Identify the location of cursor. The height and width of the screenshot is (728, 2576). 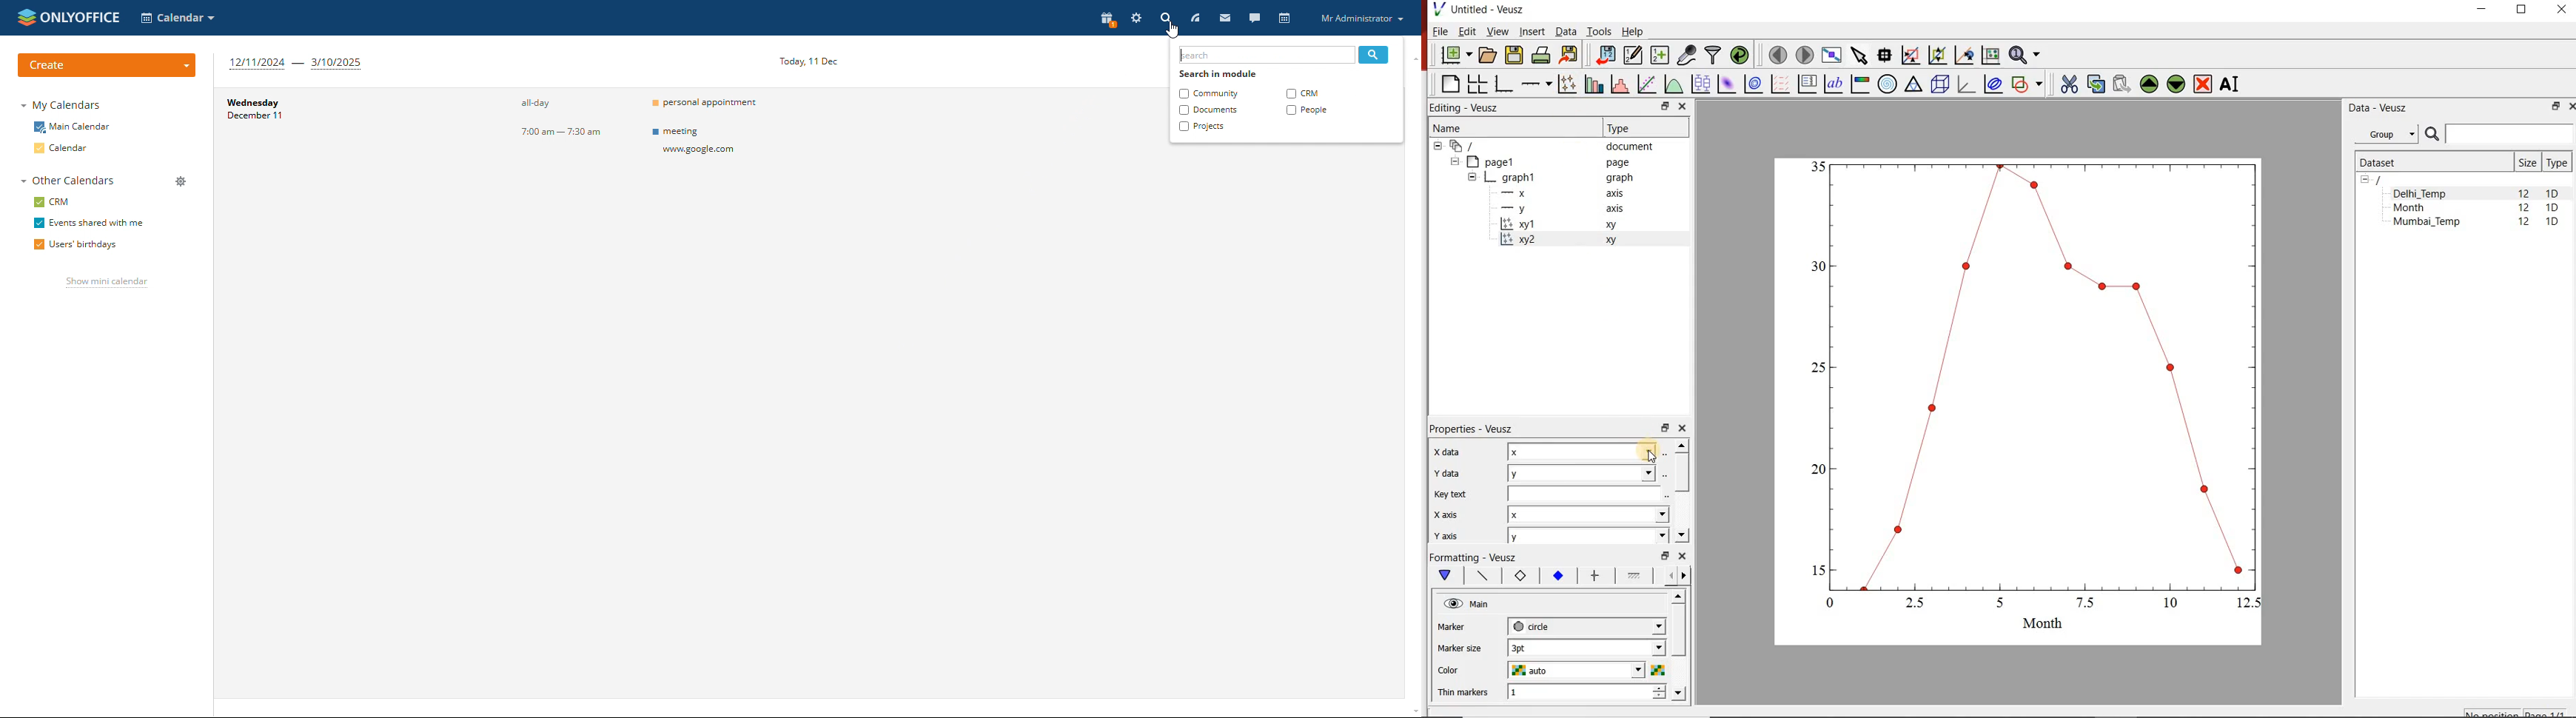
(1172, 30).